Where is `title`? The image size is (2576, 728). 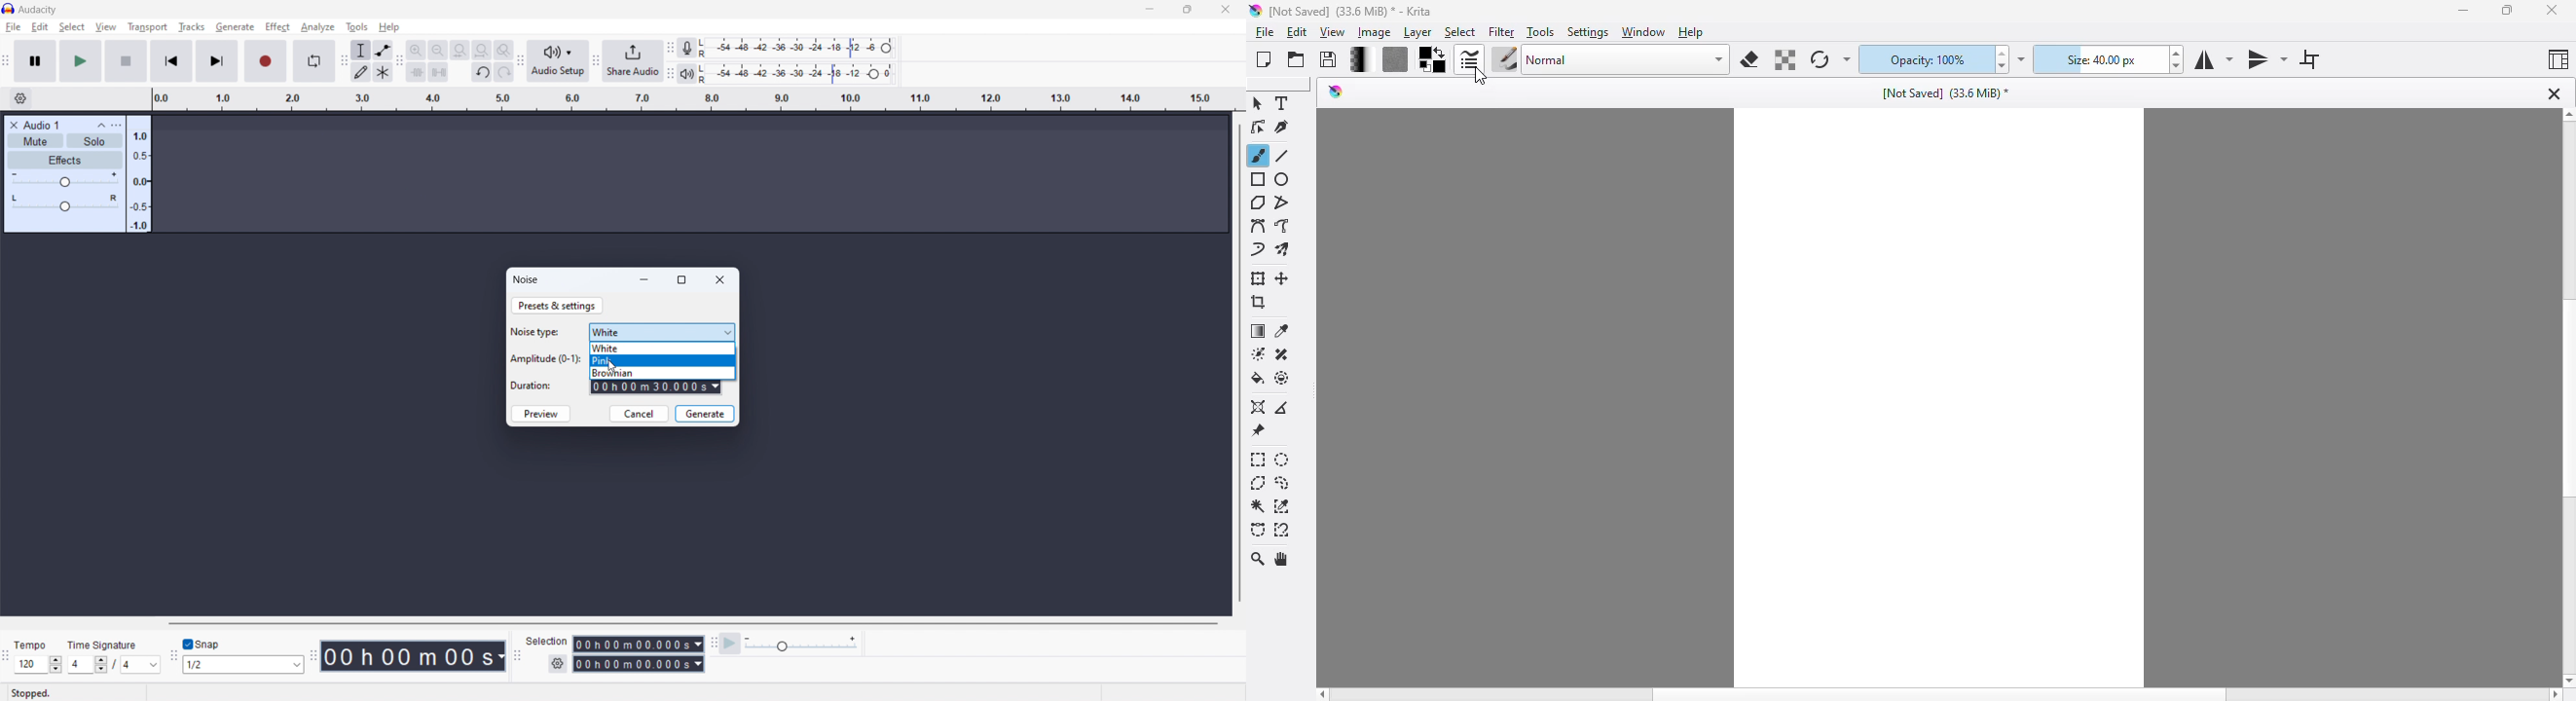 title is located at coordinates (38, 10).